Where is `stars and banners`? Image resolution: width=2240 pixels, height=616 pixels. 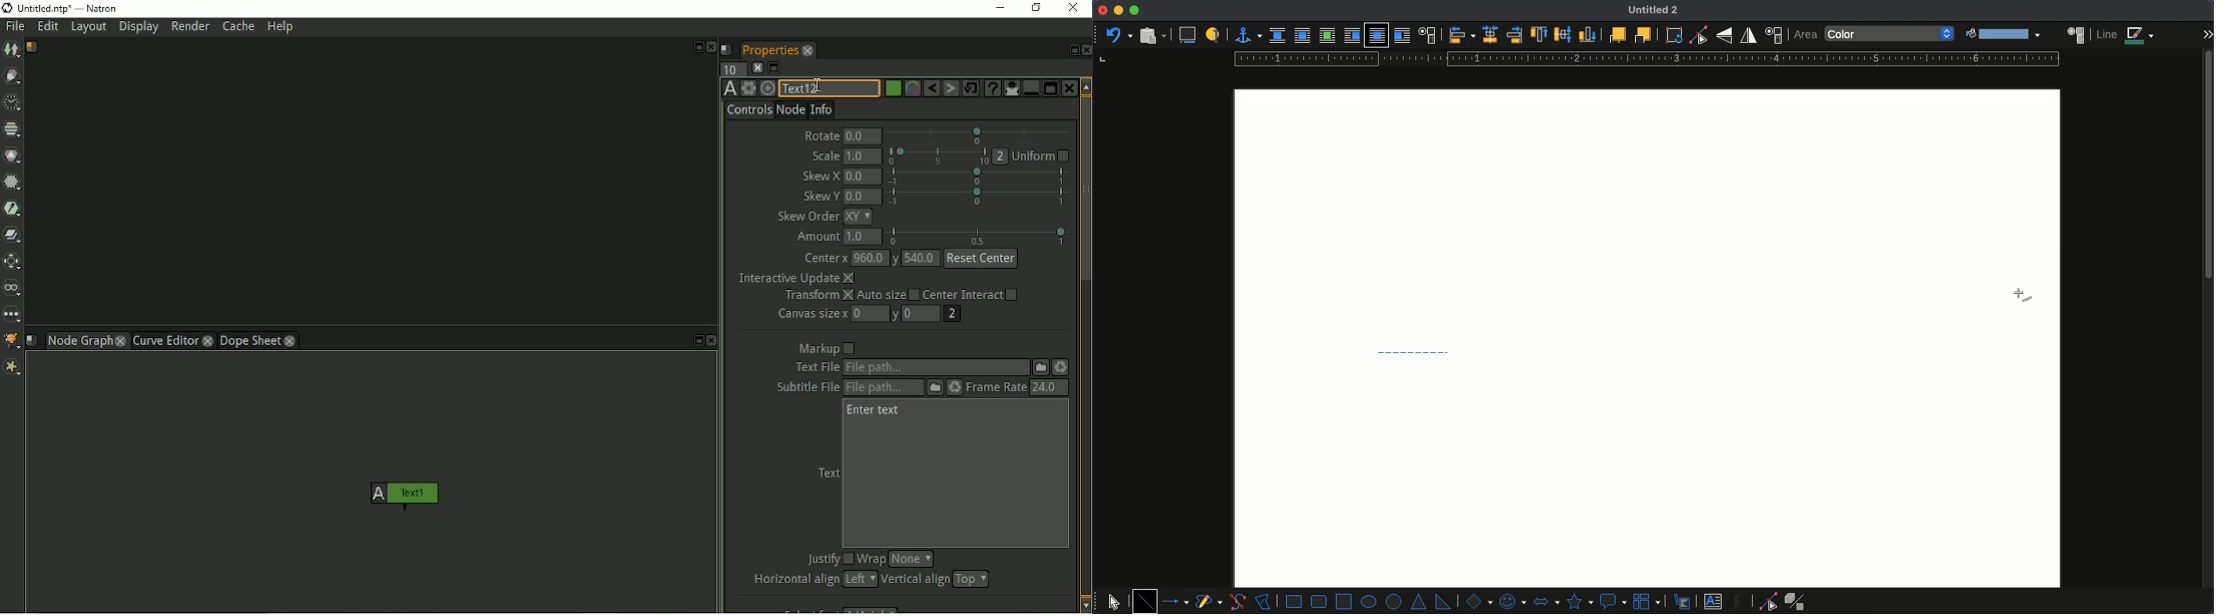
stars and banners is located at coordinates (1578, 602).